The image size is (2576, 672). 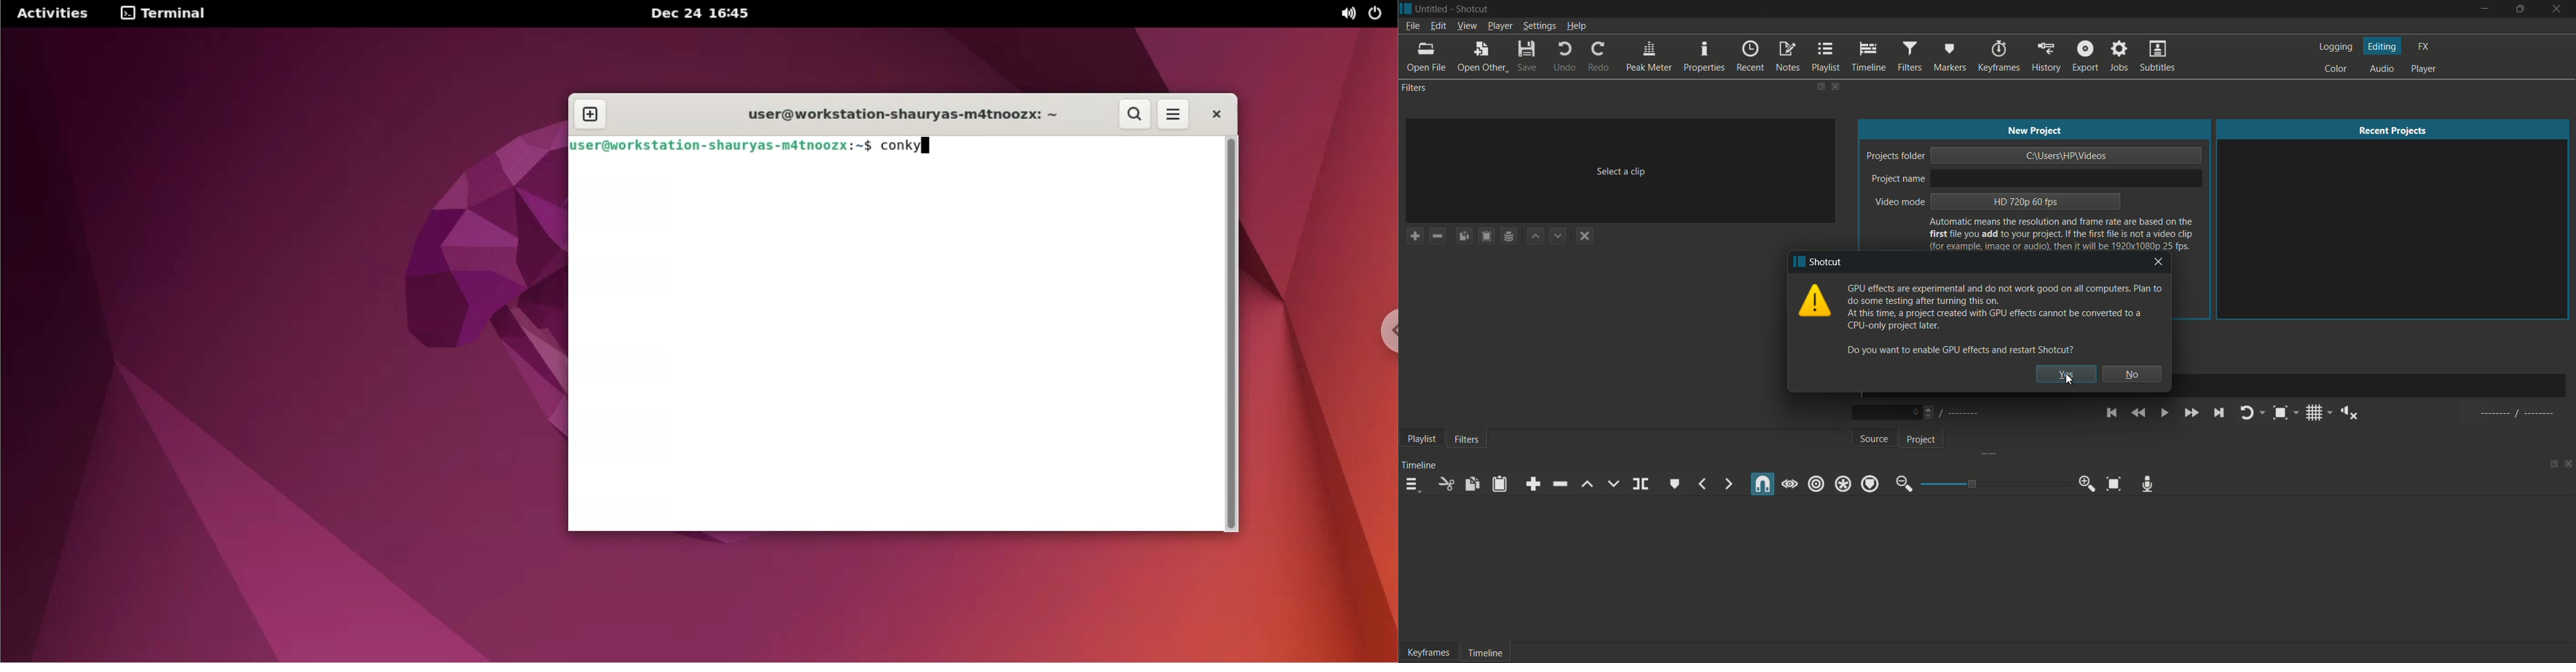 I want to click on project location, so click(x=2068, y=155).